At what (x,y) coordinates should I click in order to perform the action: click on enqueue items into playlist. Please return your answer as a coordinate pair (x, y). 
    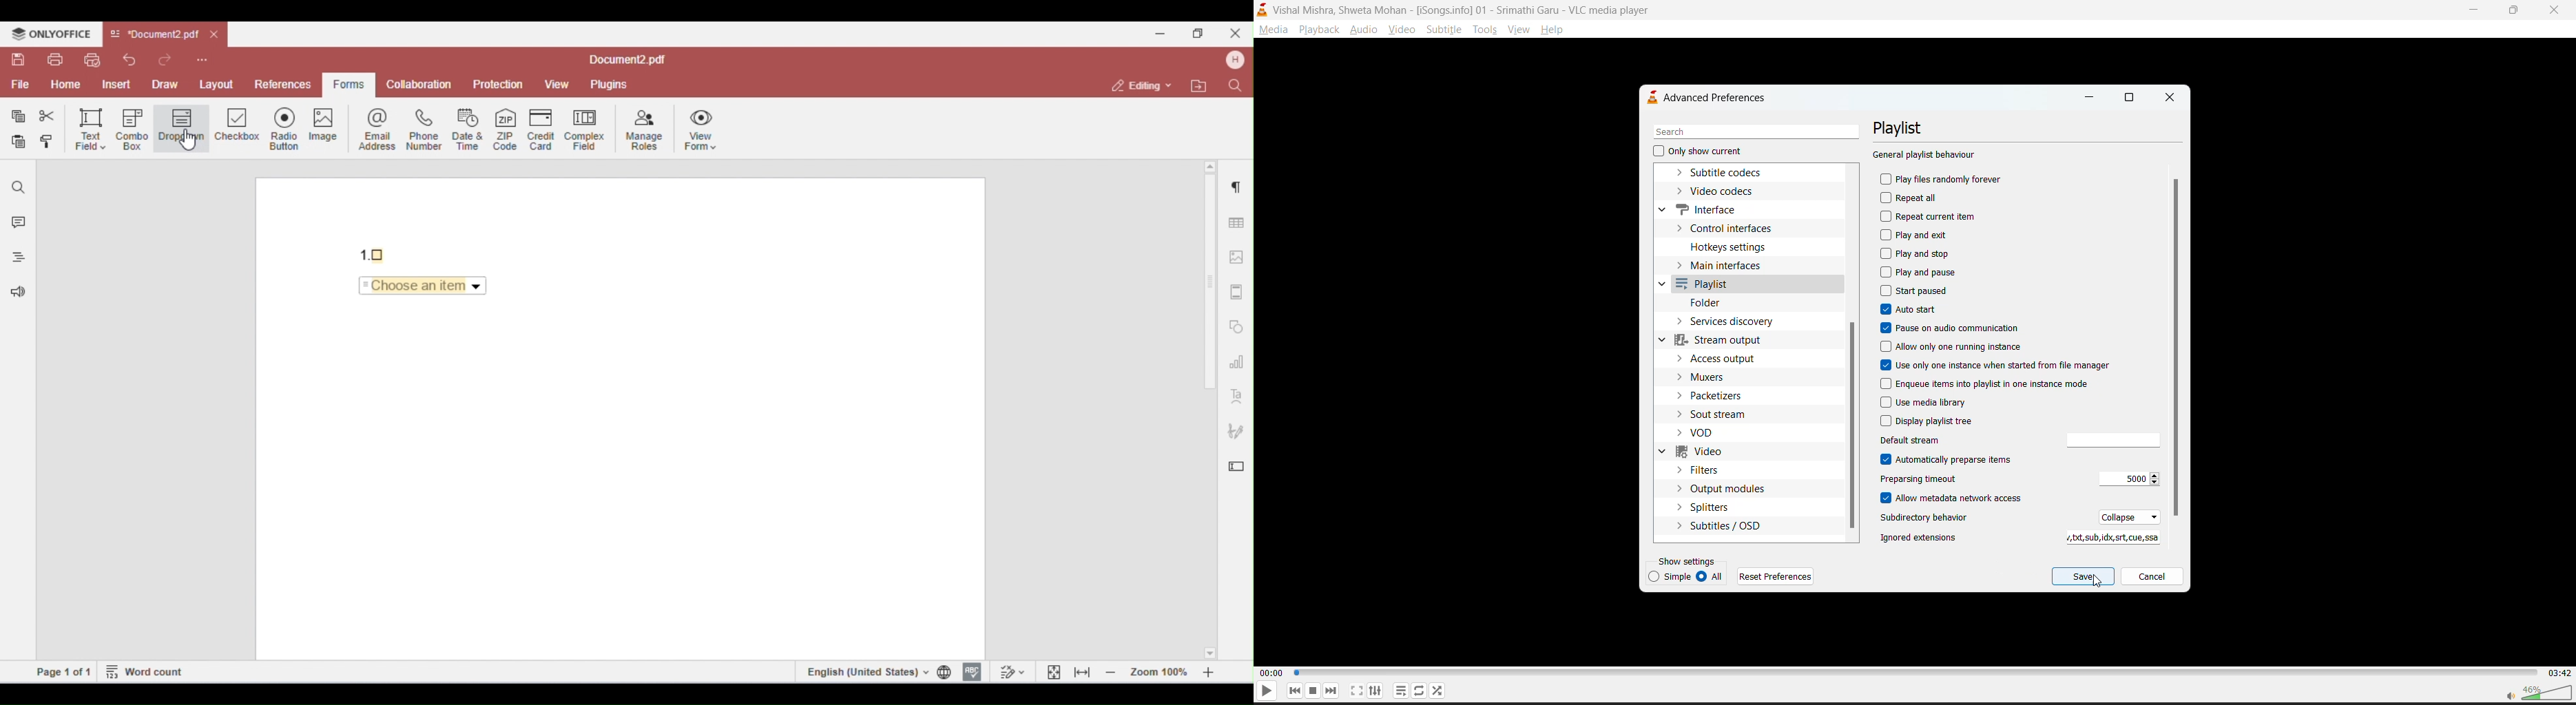
    Looking at the image, I should click on (1984, 384).